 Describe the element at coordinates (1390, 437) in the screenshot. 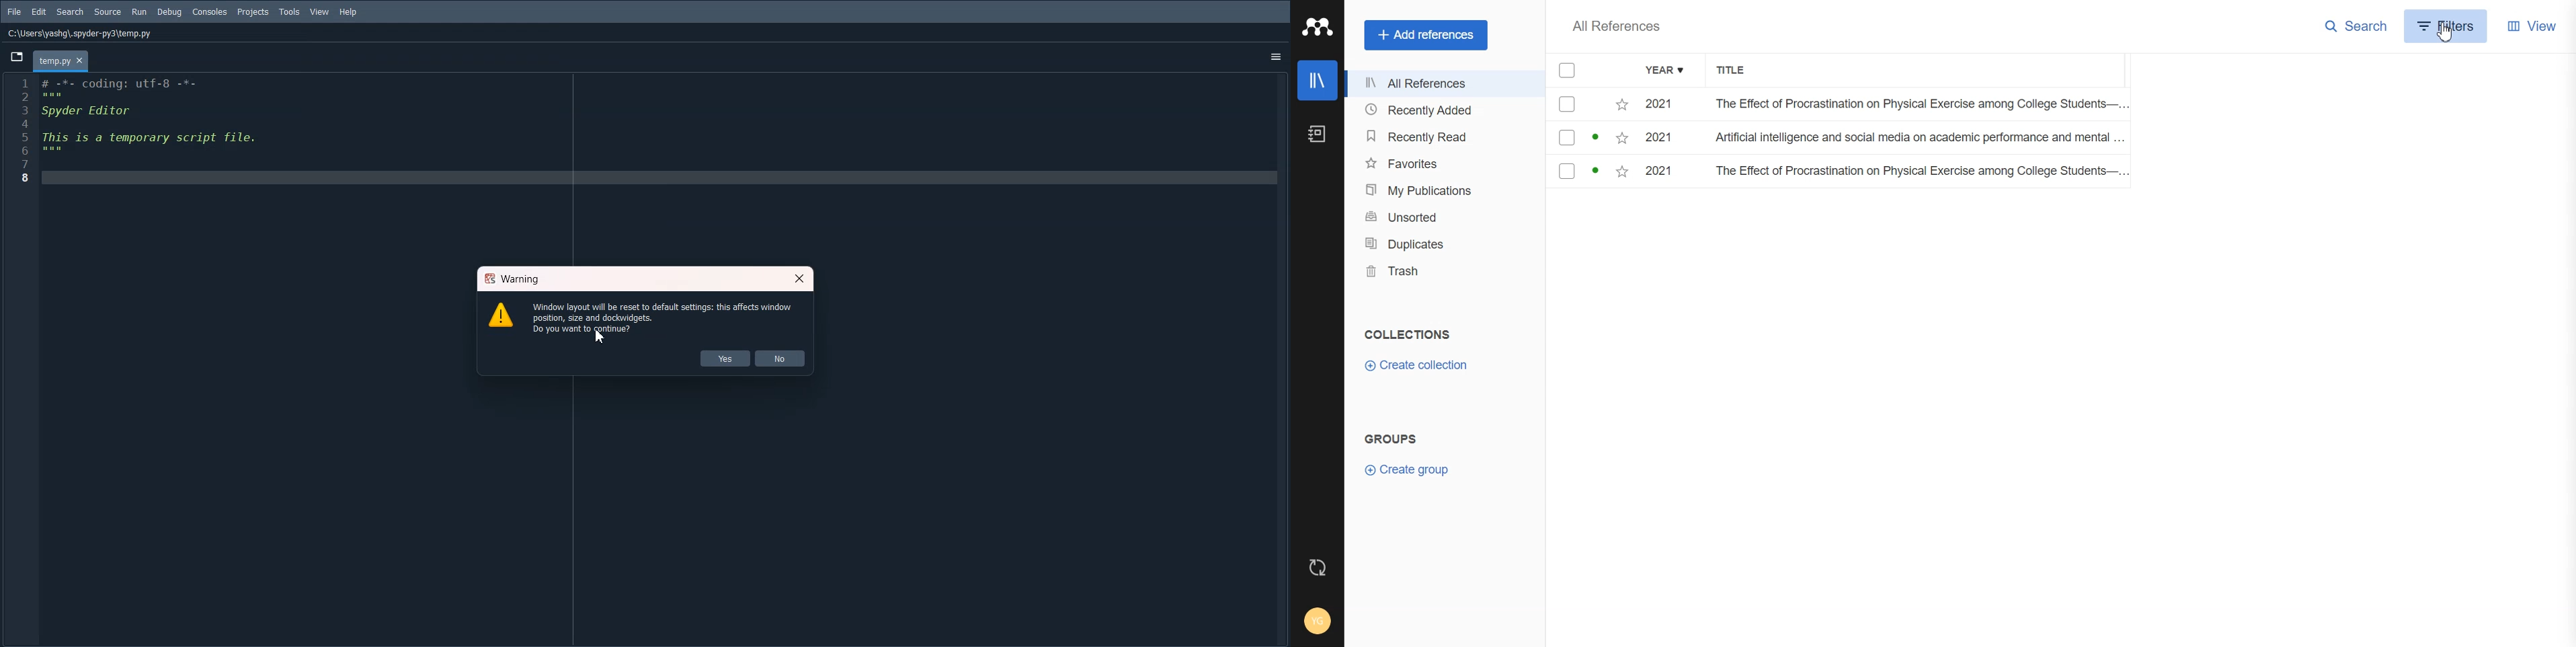

I see `GROUPS` at that location.